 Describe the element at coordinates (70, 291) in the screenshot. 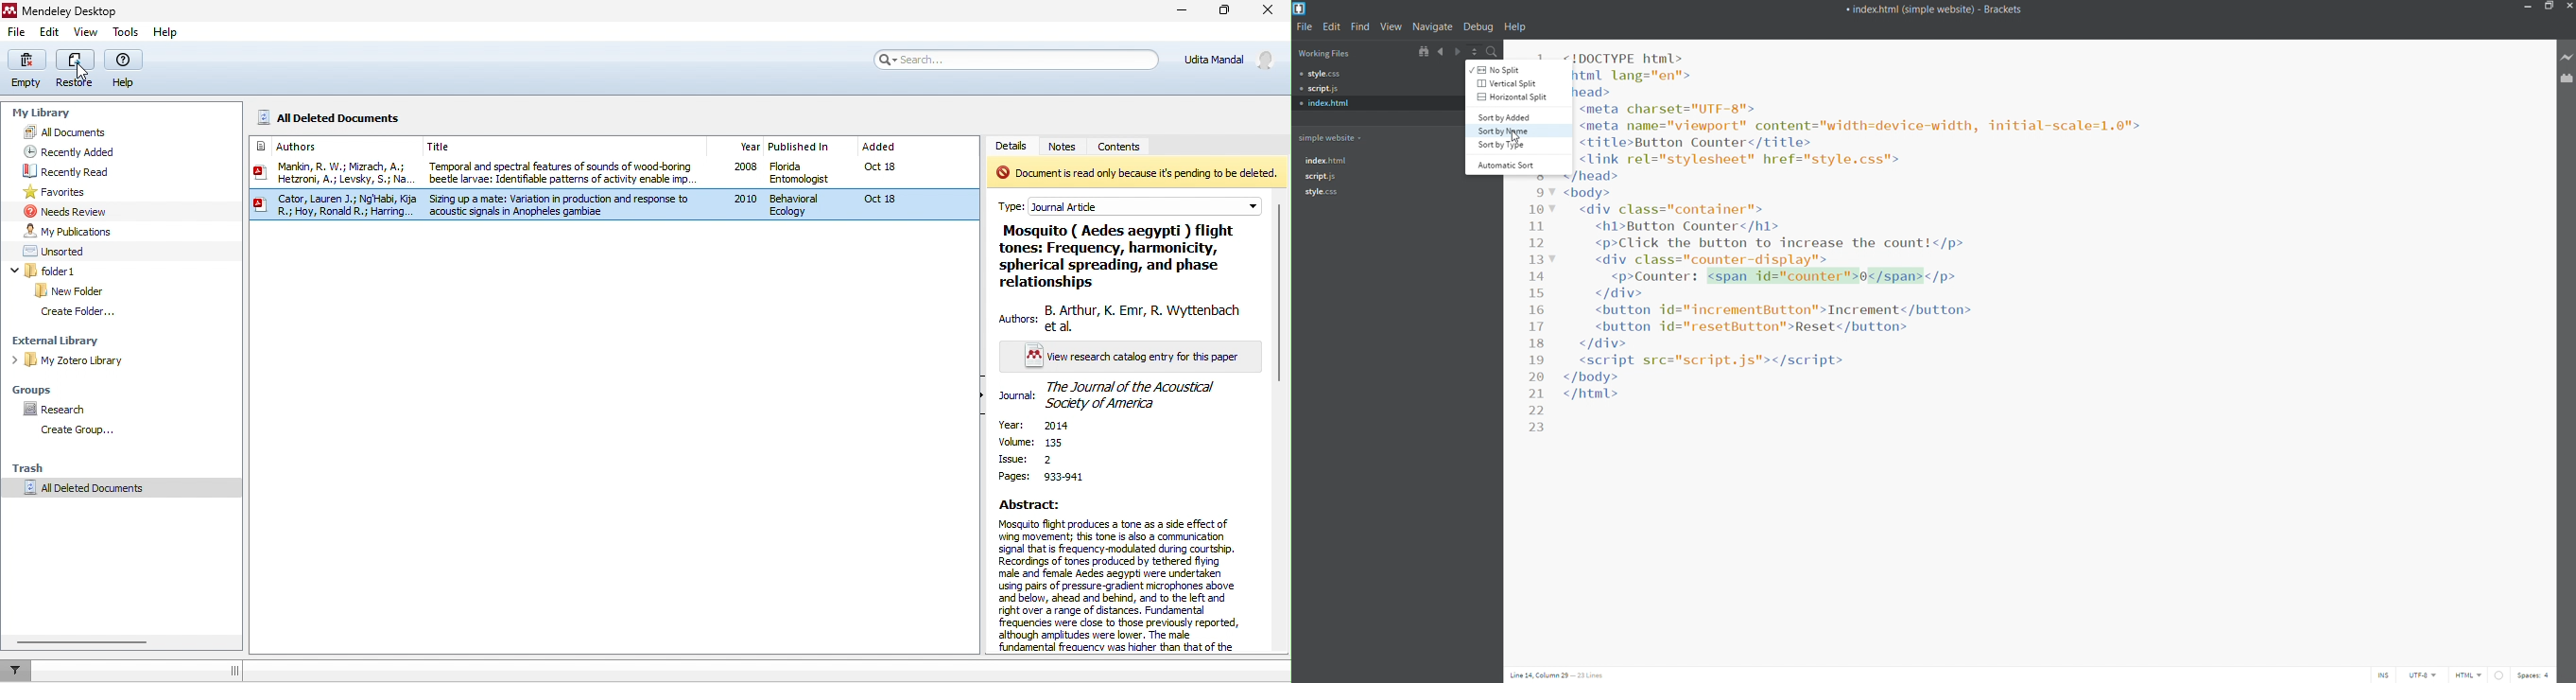

I see `new folder` at that location.